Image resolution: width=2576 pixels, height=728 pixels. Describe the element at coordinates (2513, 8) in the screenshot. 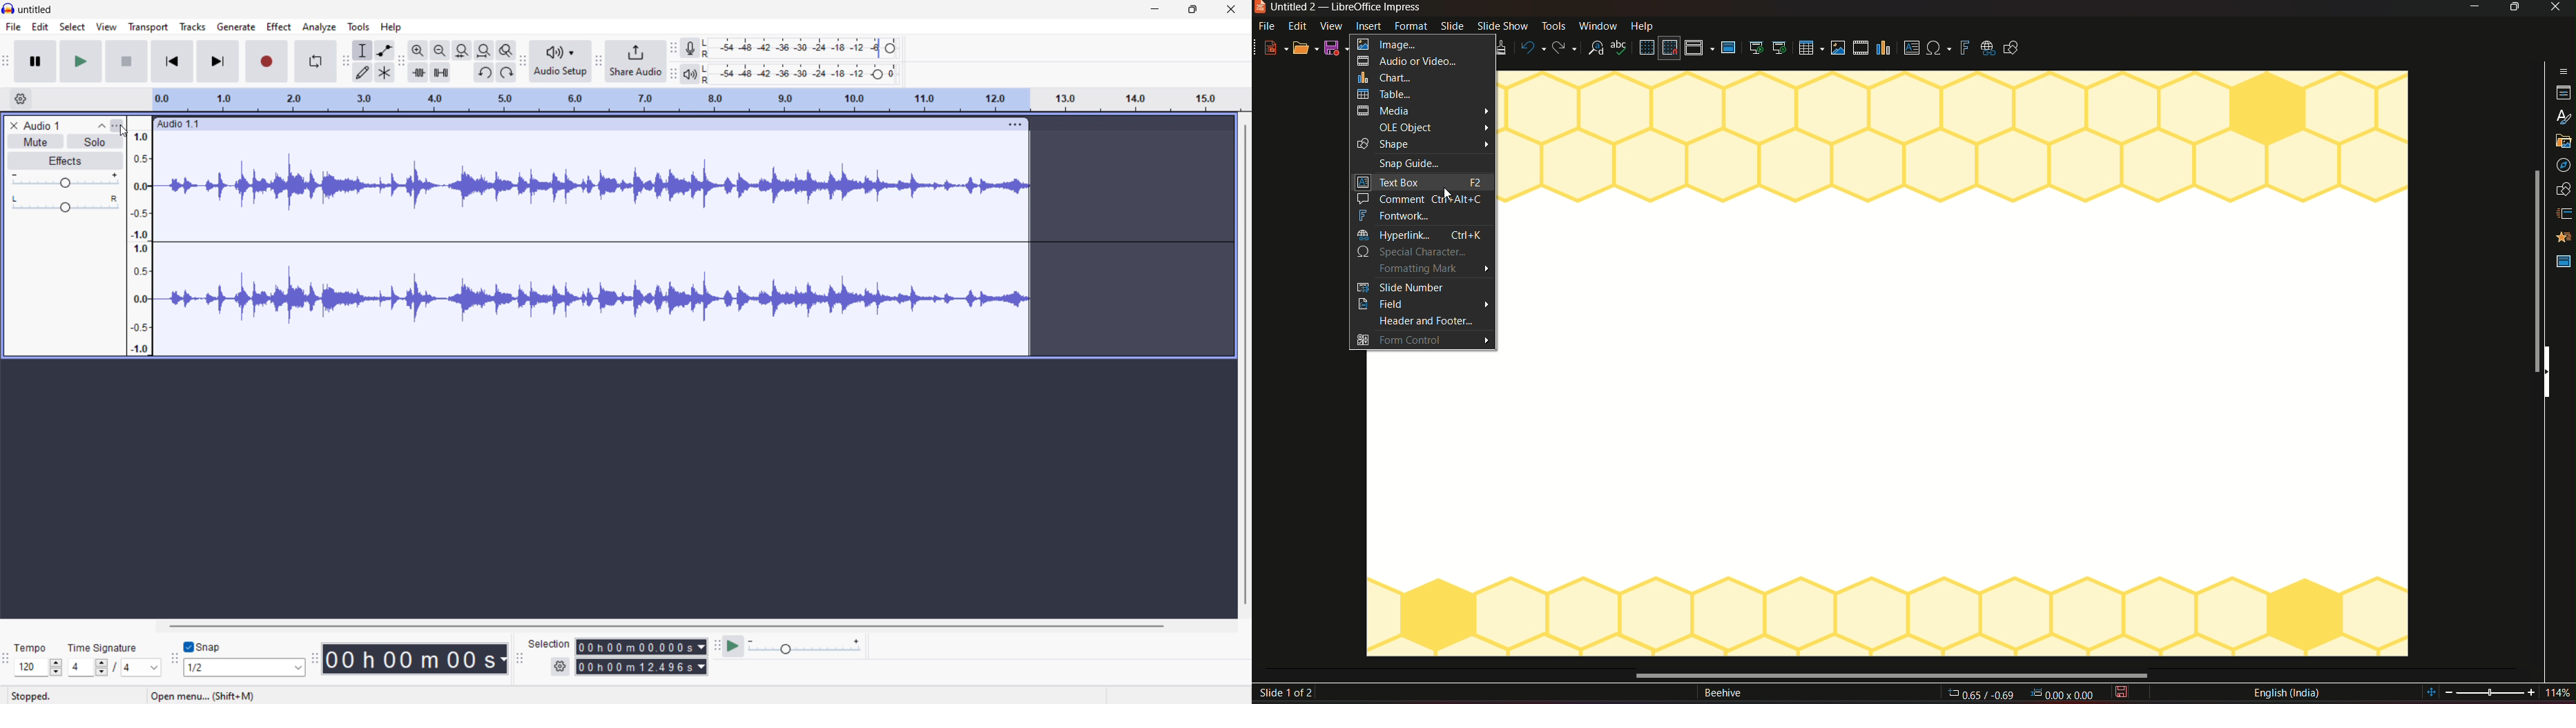

I see `Minimize/maximize` at that location.